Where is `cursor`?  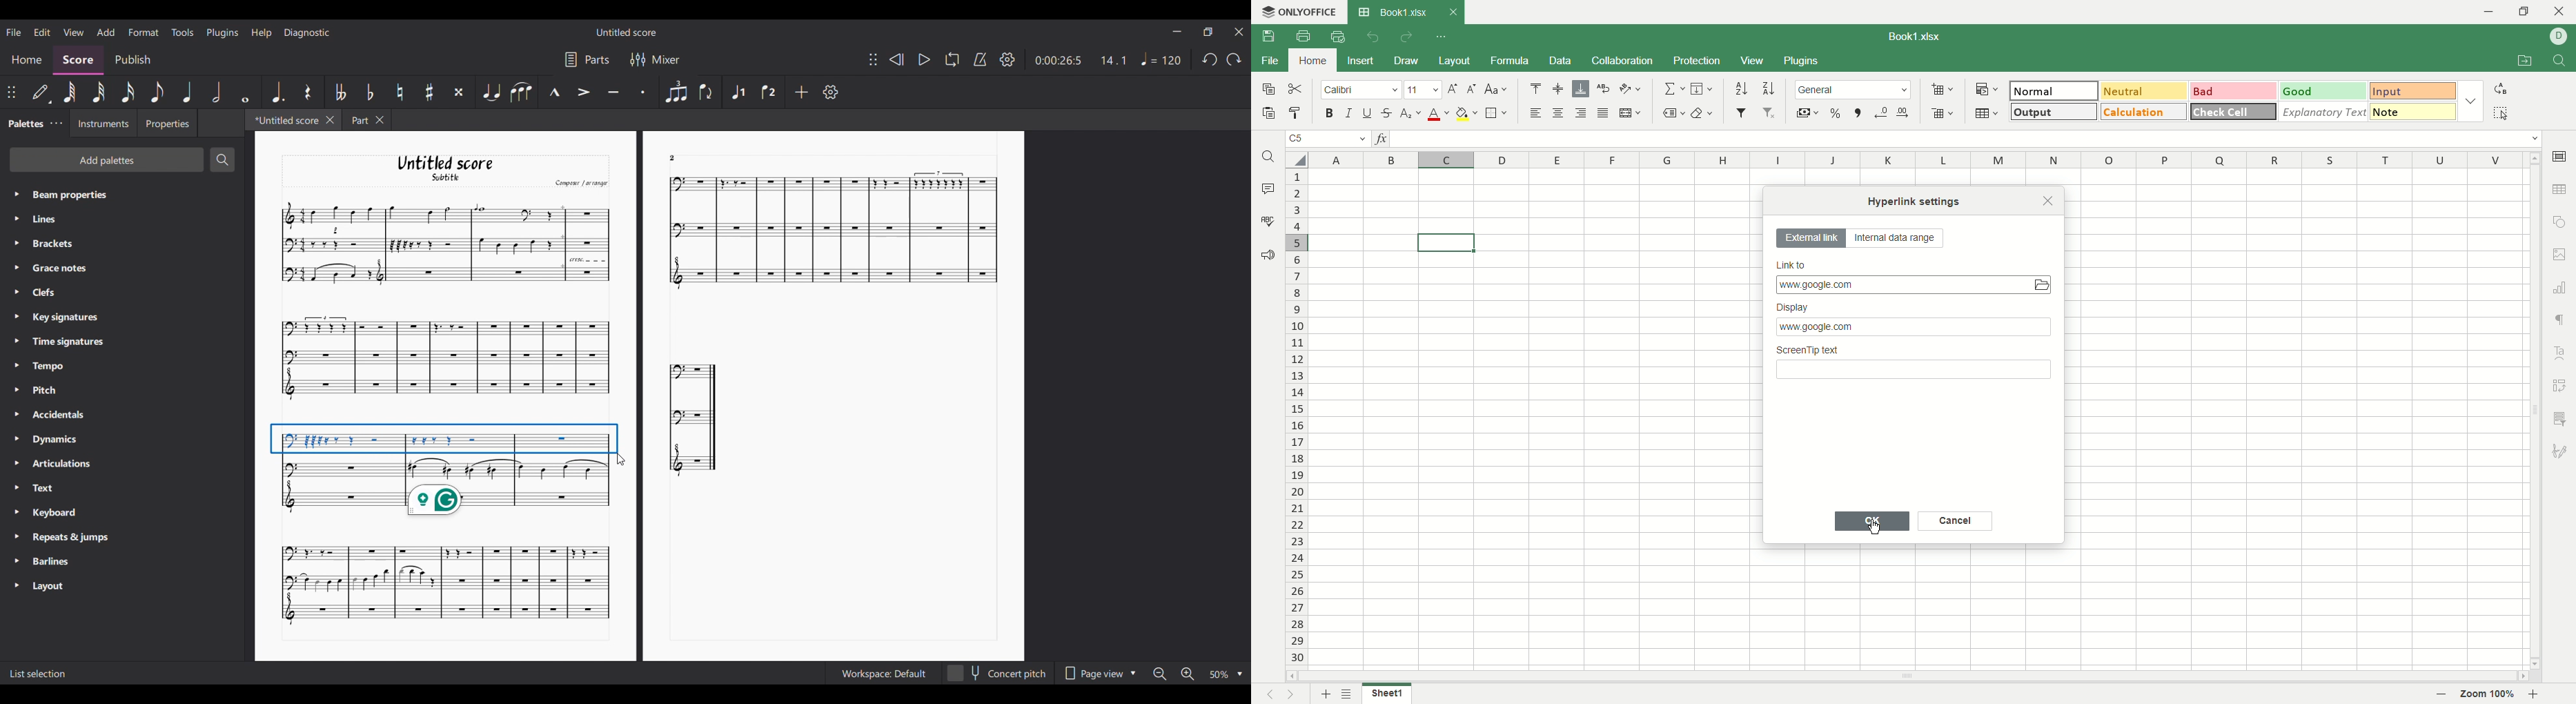 cursor is located at coordinates (1875, 529).